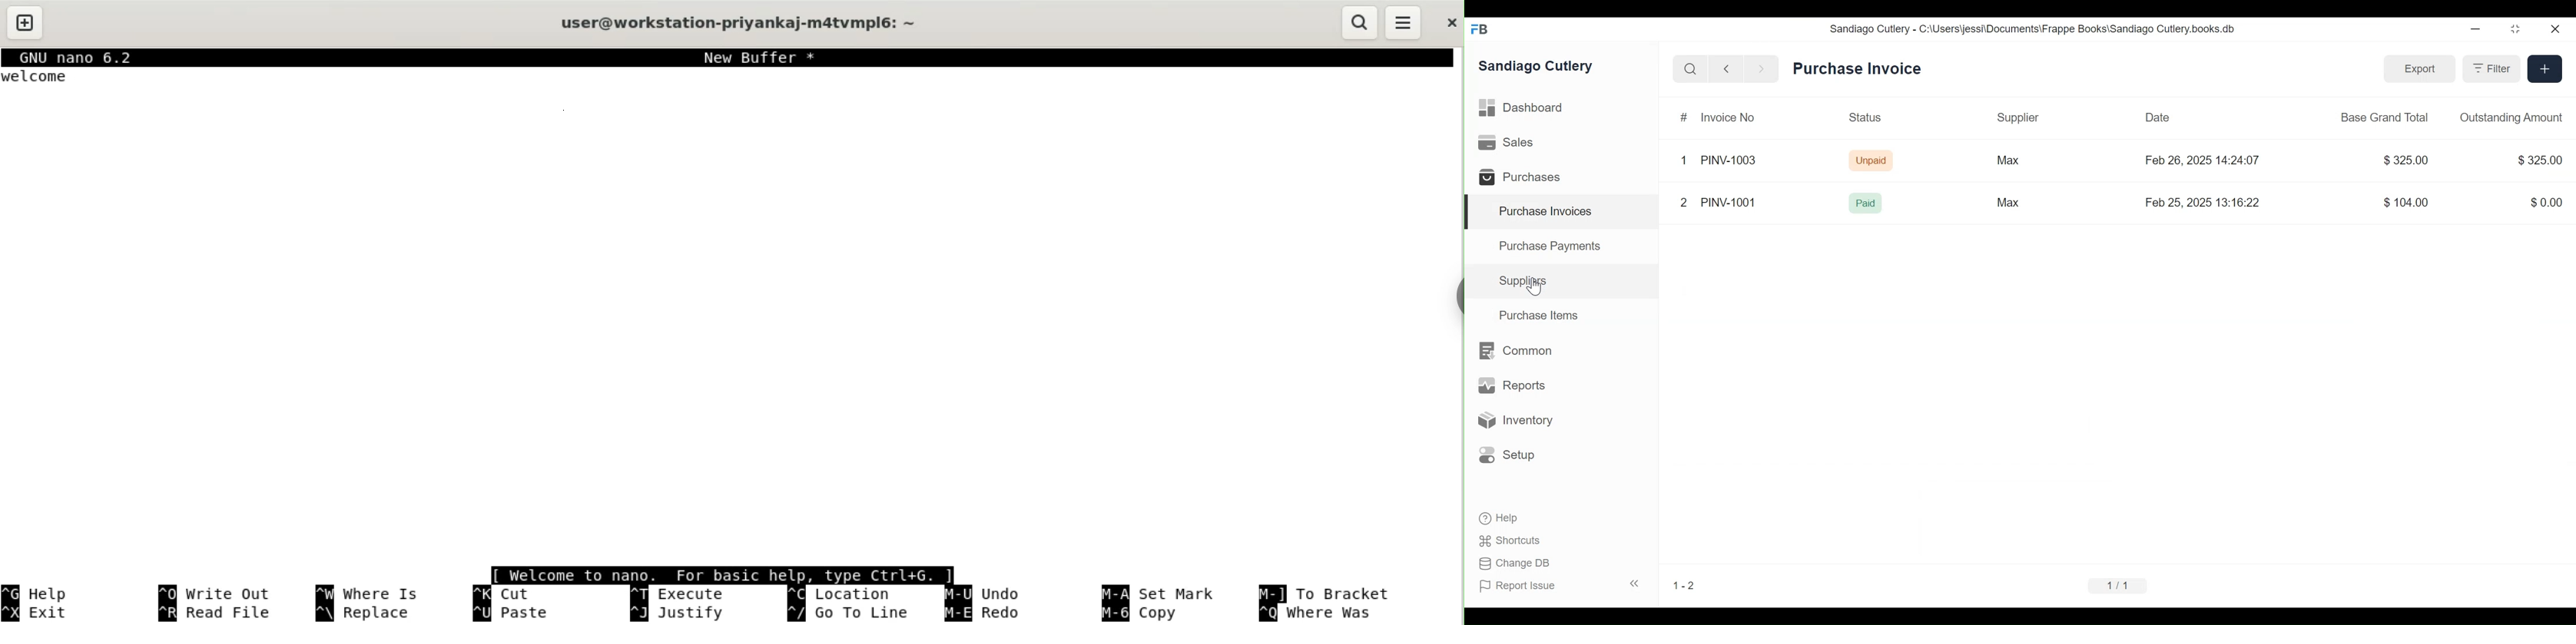  I want to click on Sandiago Cutlery - C:\Users\jessi\Documents\Frappe Books\Sandiago Cutlery.books.db, so click(2043, 30).